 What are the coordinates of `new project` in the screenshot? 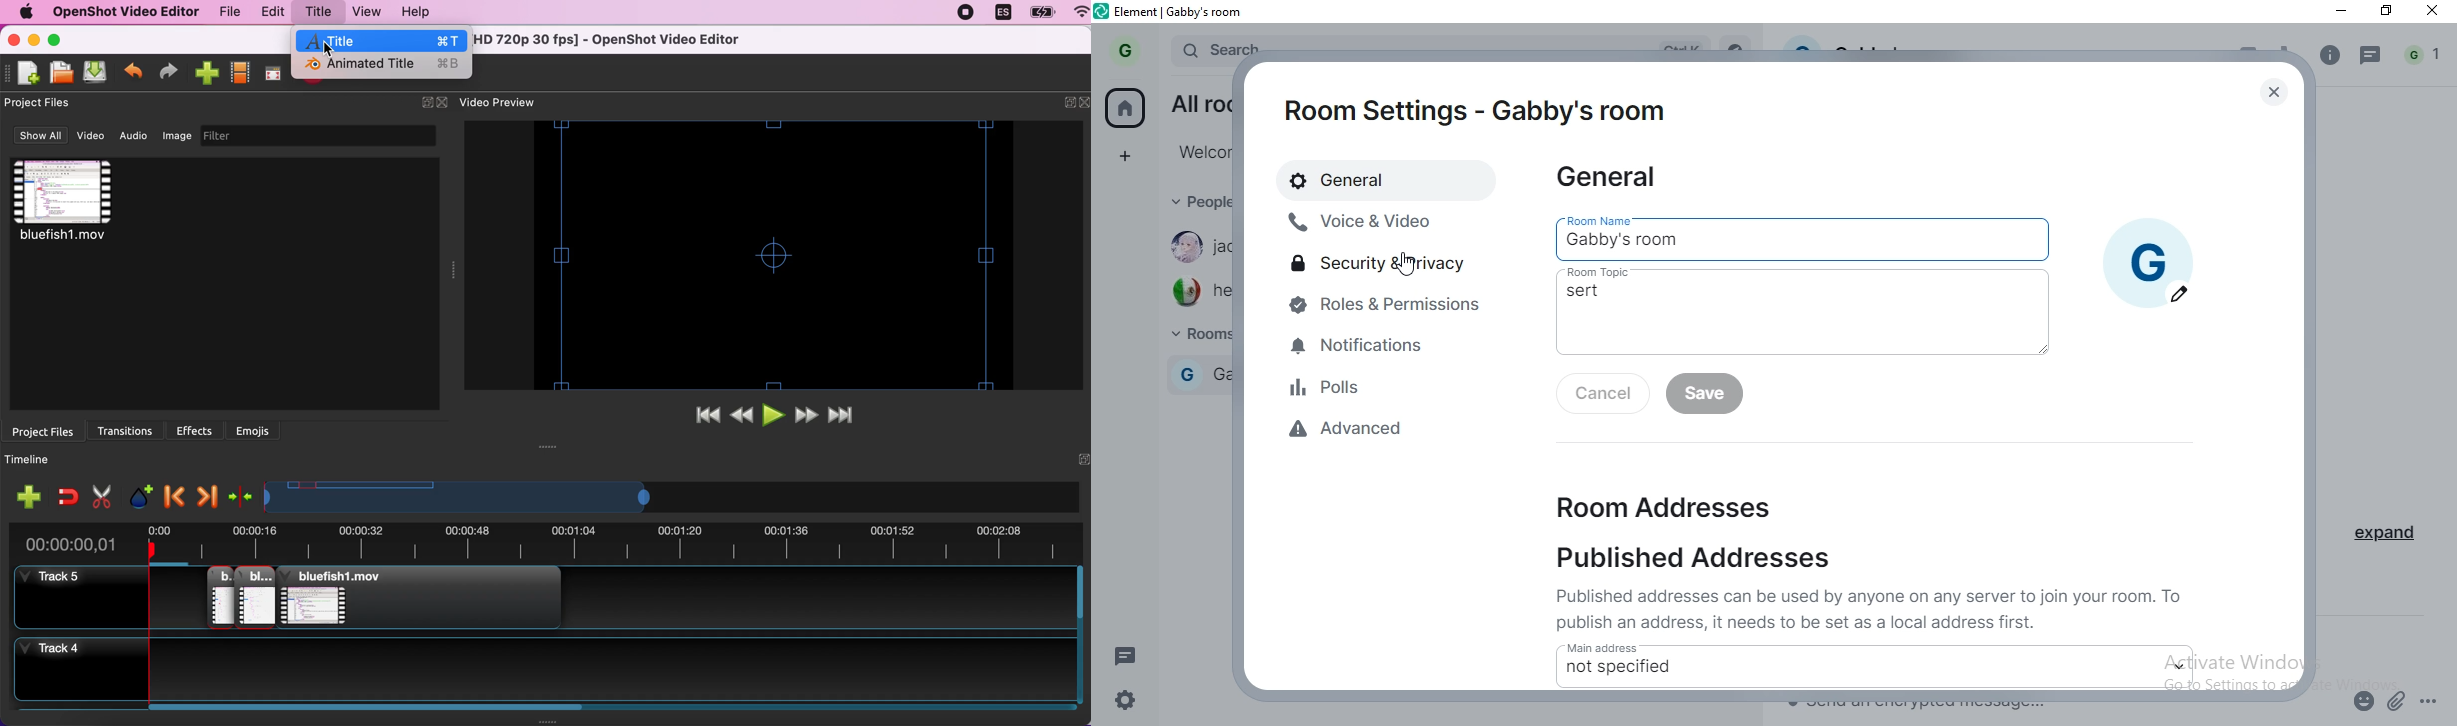 It's located at (26, 73).